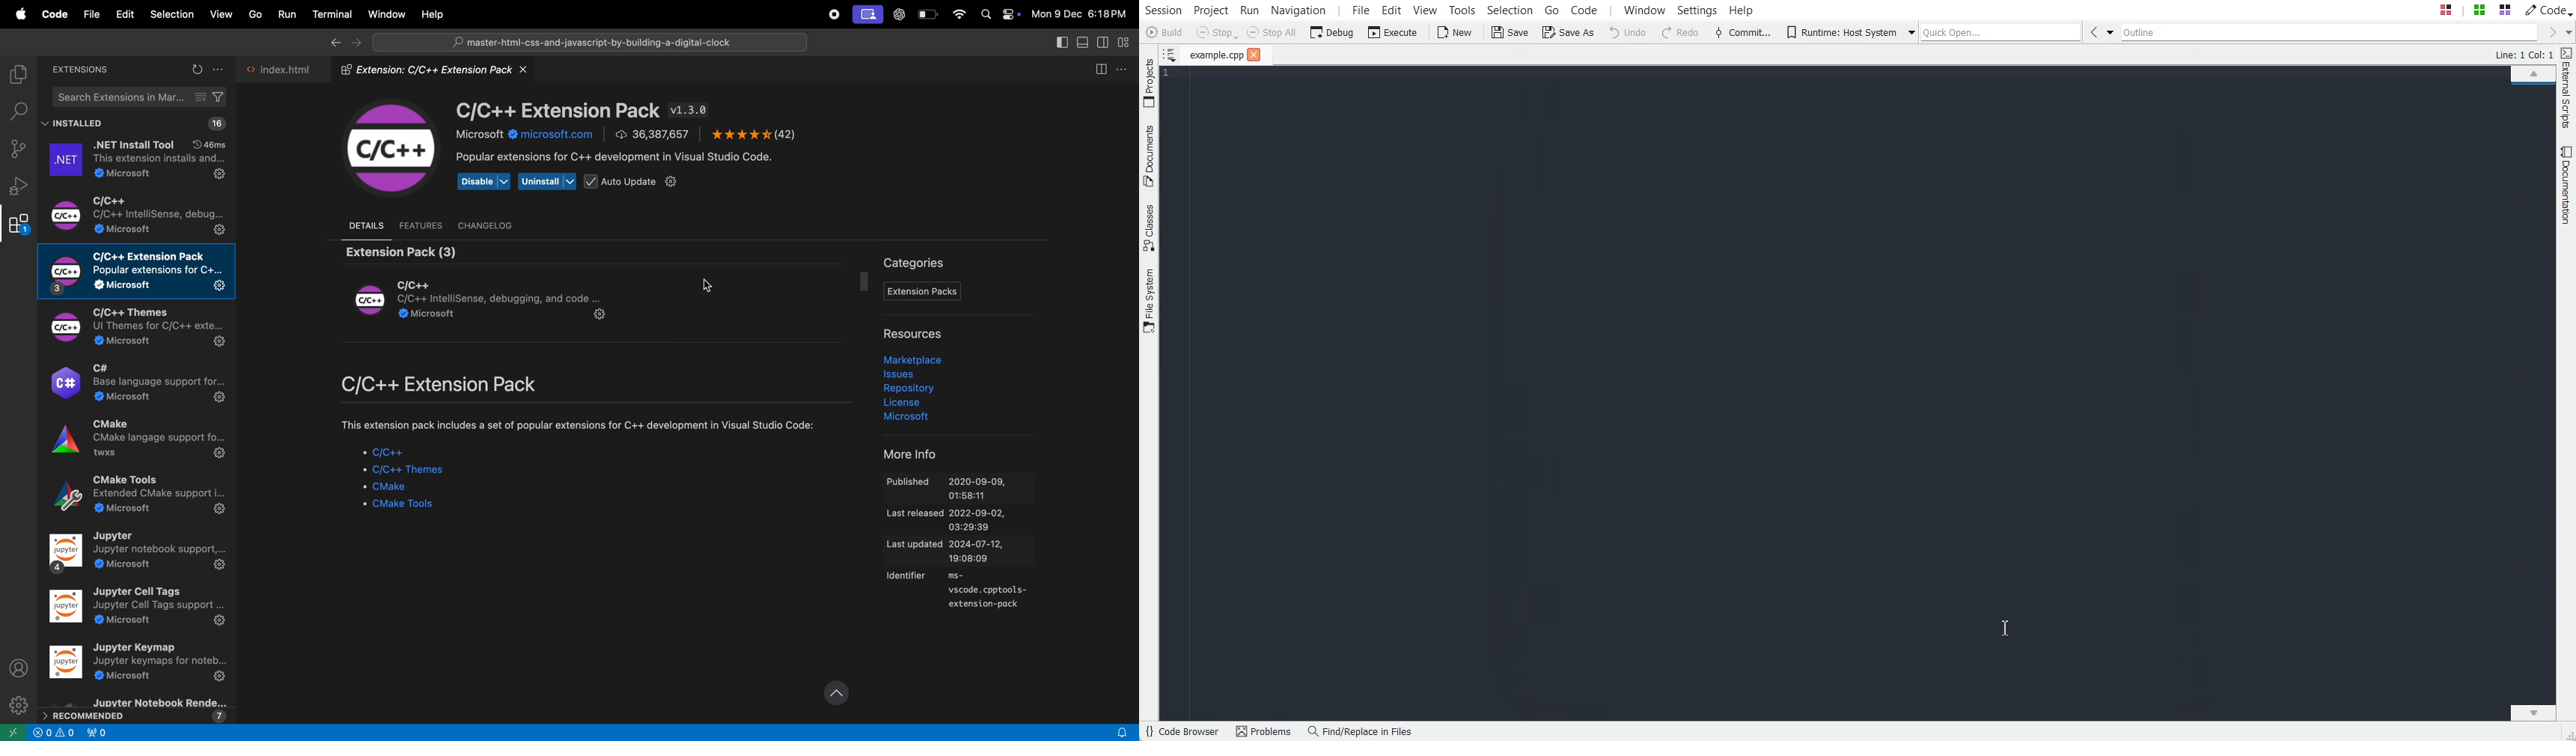  Describe the element at coordinates (716, 288) in the screenshot. I see `cursor` at that location.